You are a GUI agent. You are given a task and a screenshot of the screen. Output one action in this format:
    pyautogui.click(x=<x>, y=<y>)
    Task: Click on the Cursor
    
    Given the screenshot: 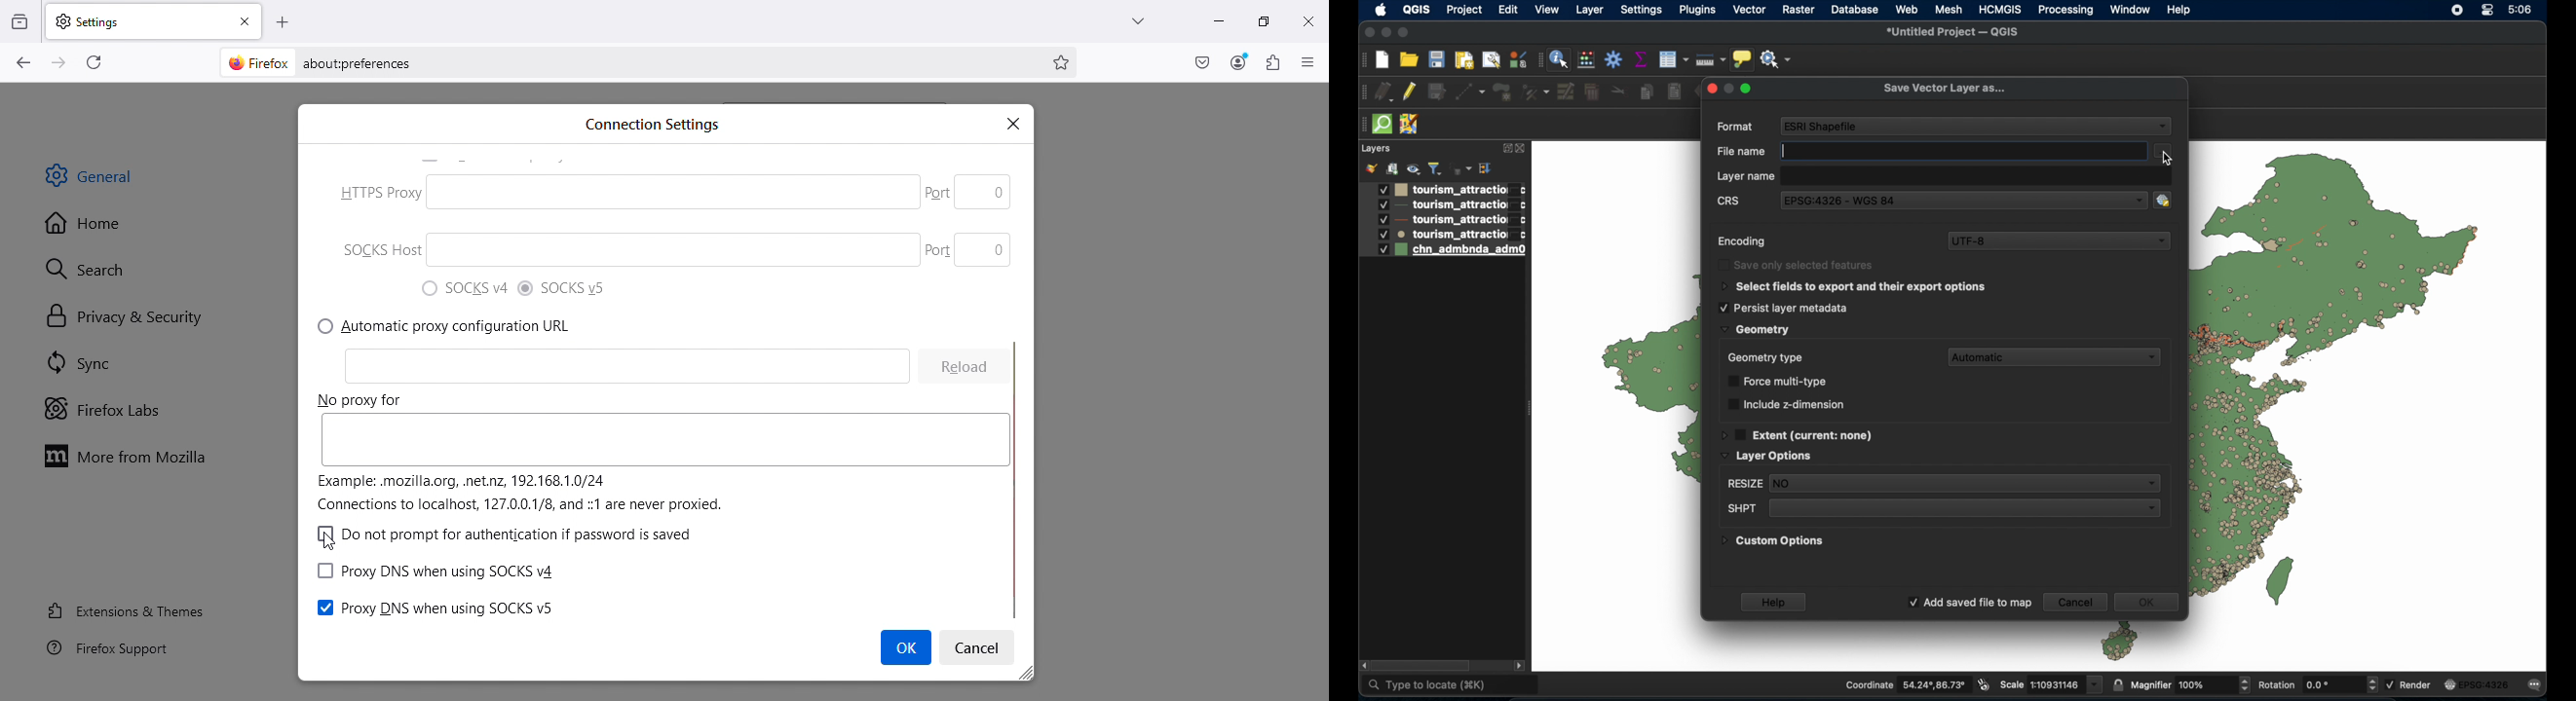 What is the action you would take?
    pyautogui.click(x=904, y=647)
    